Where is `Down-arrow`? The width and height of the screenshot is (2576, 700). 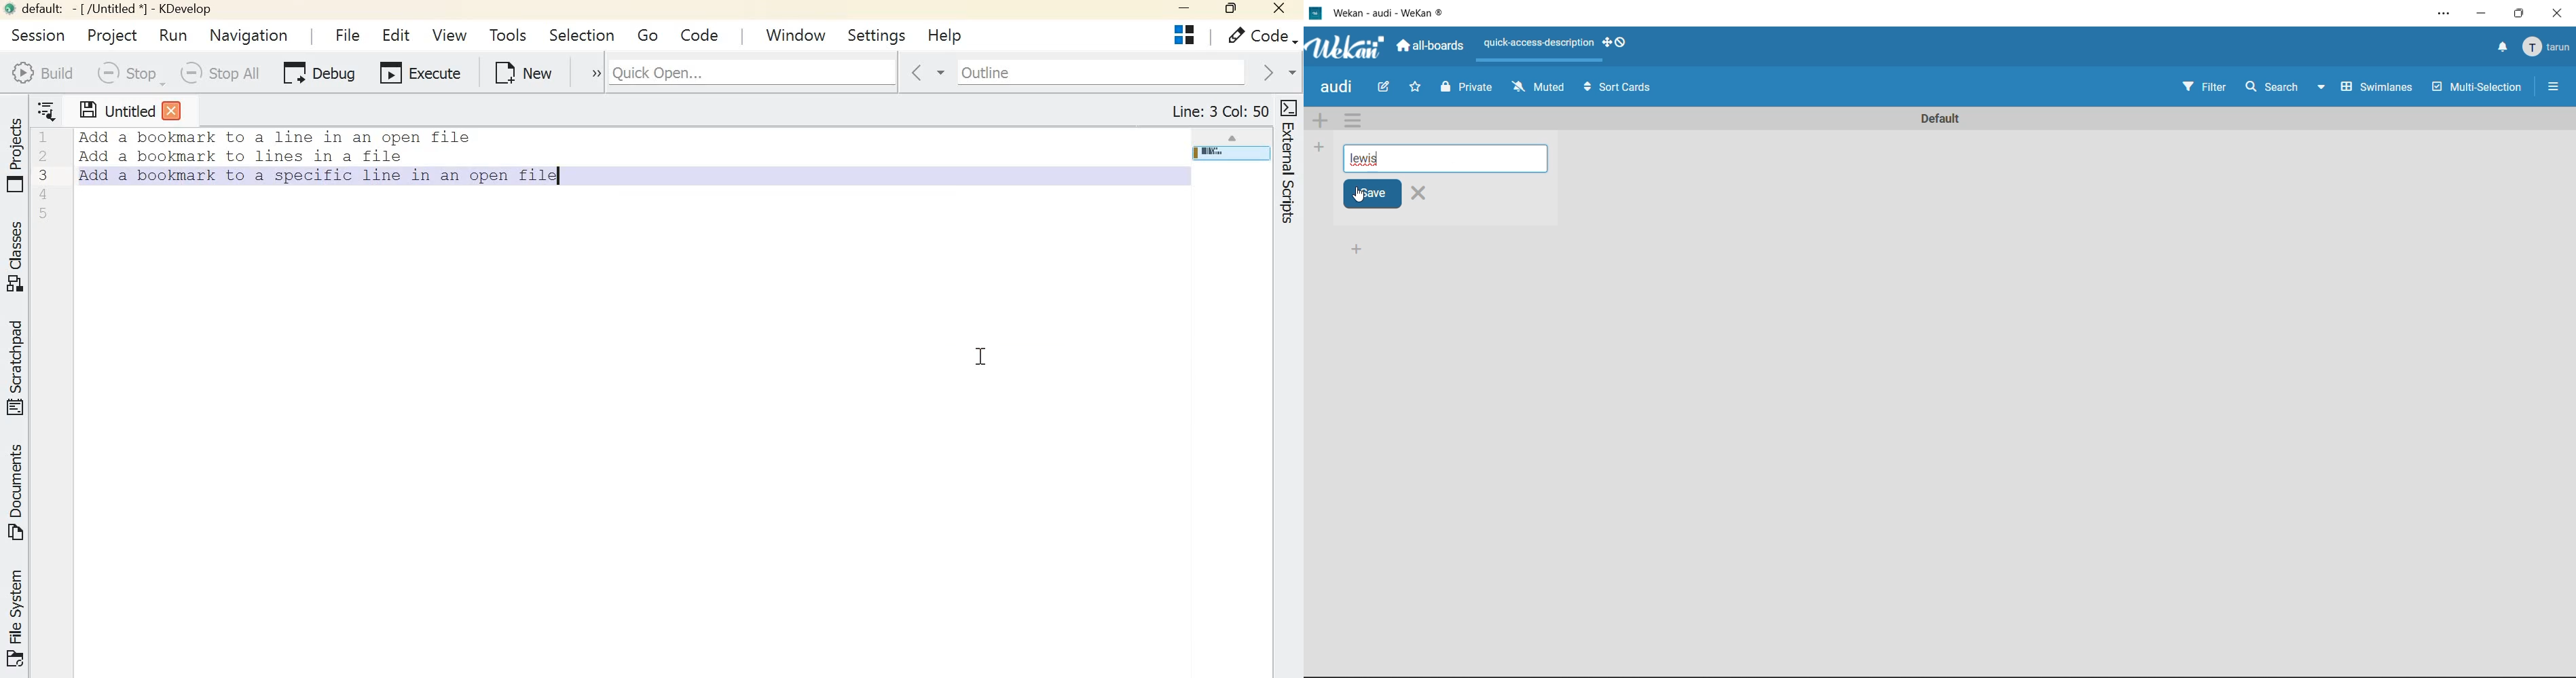
Down-arrow is located at coordinates (2319, 85).